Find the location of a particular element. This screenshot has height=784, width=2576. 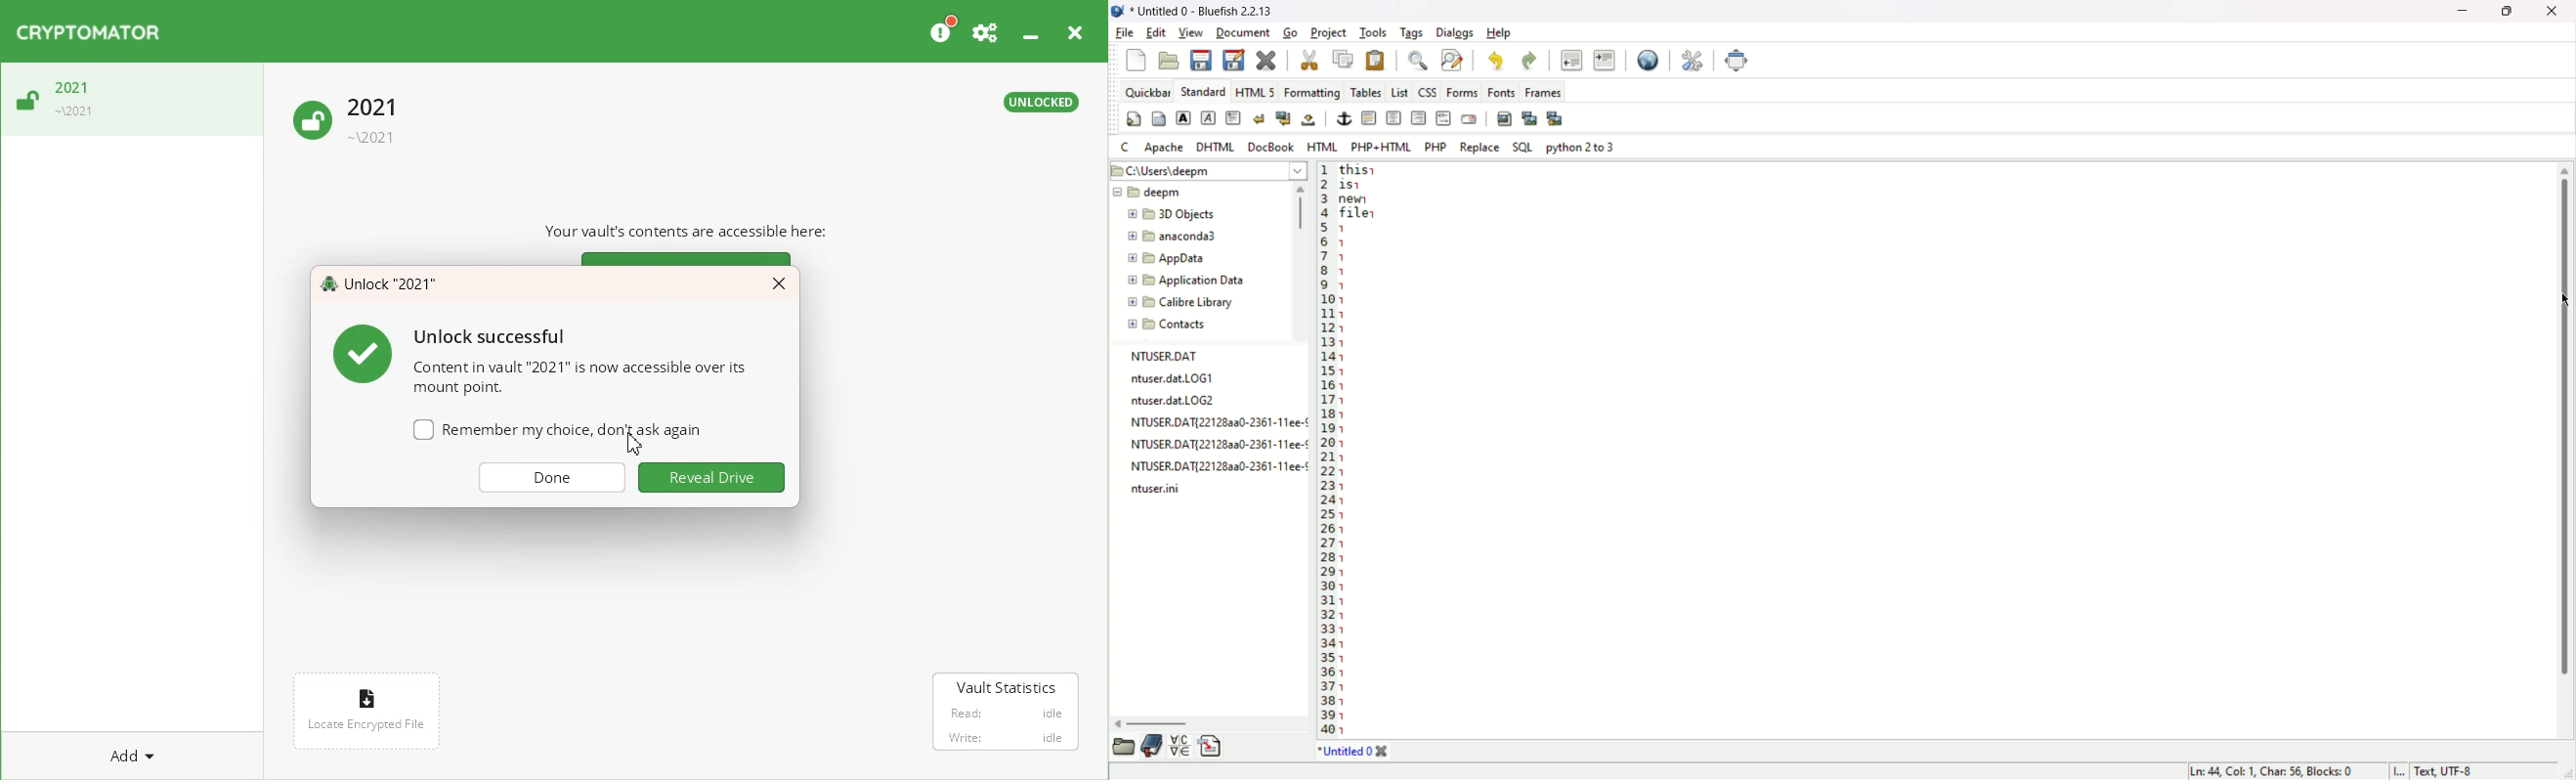

undo is located at coordinates (1498, 63).